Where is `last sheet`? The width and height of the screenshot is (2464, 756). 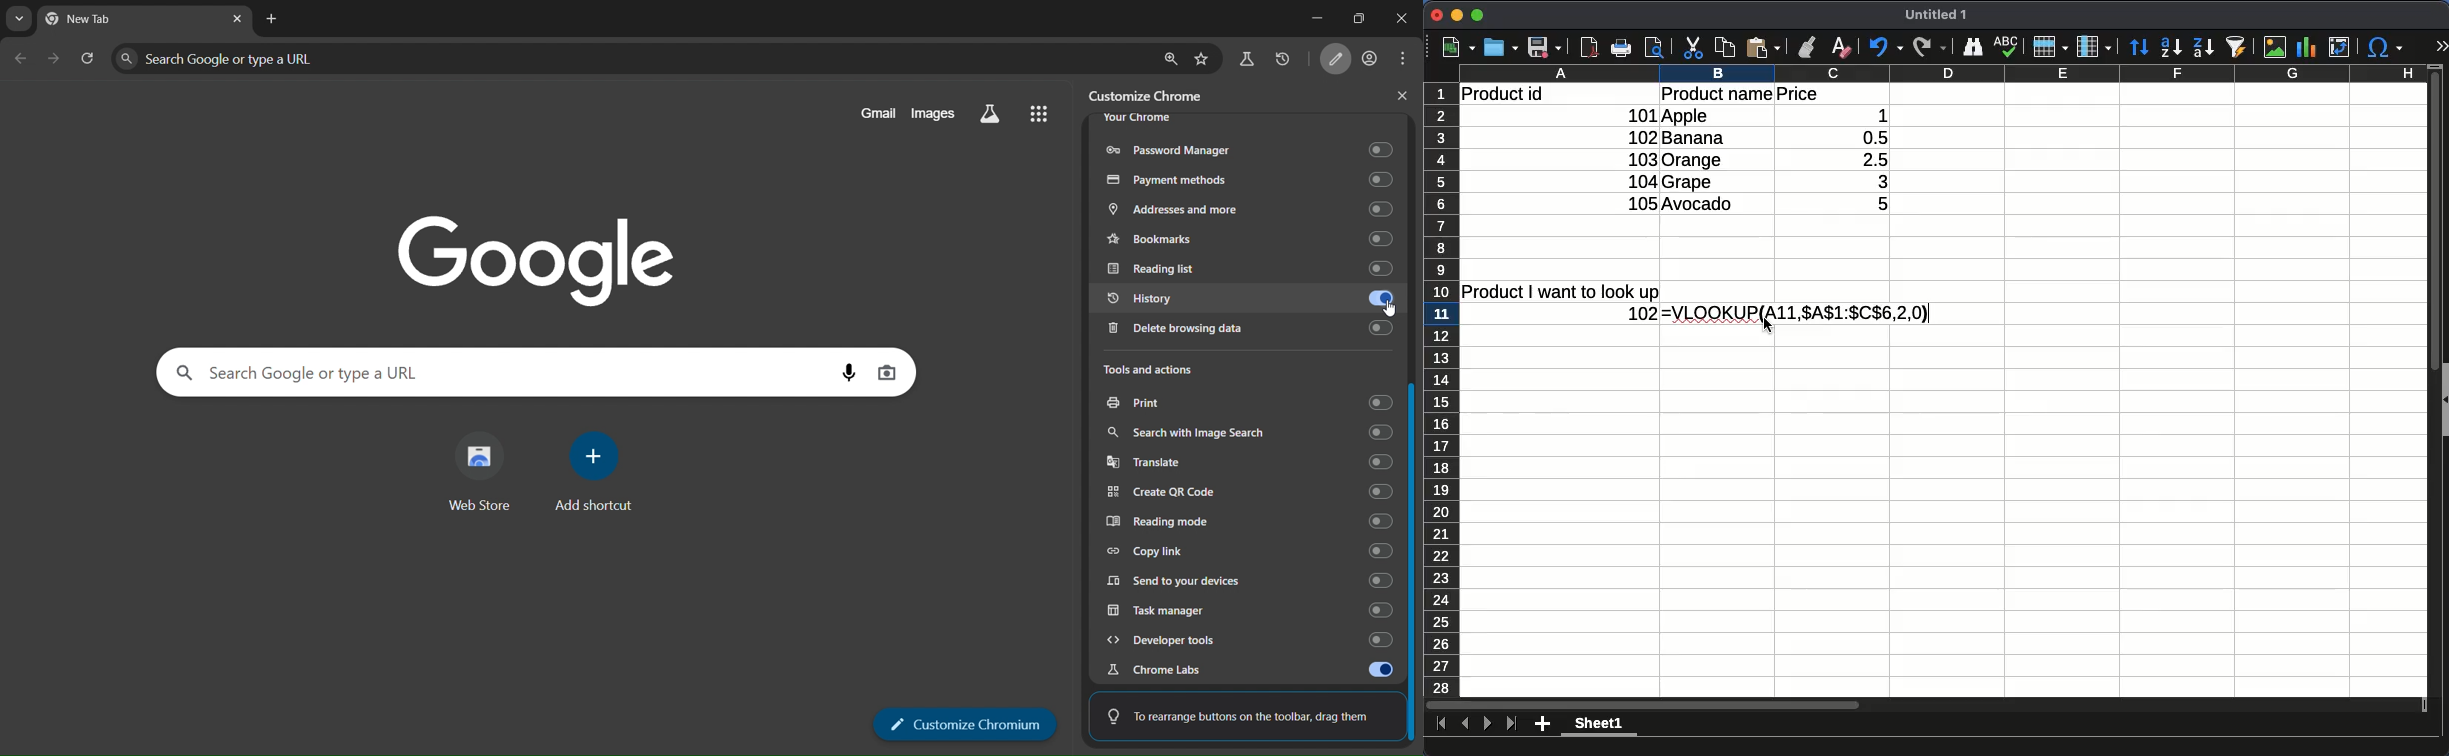
last sheet is located at coordinates (1513, 724).